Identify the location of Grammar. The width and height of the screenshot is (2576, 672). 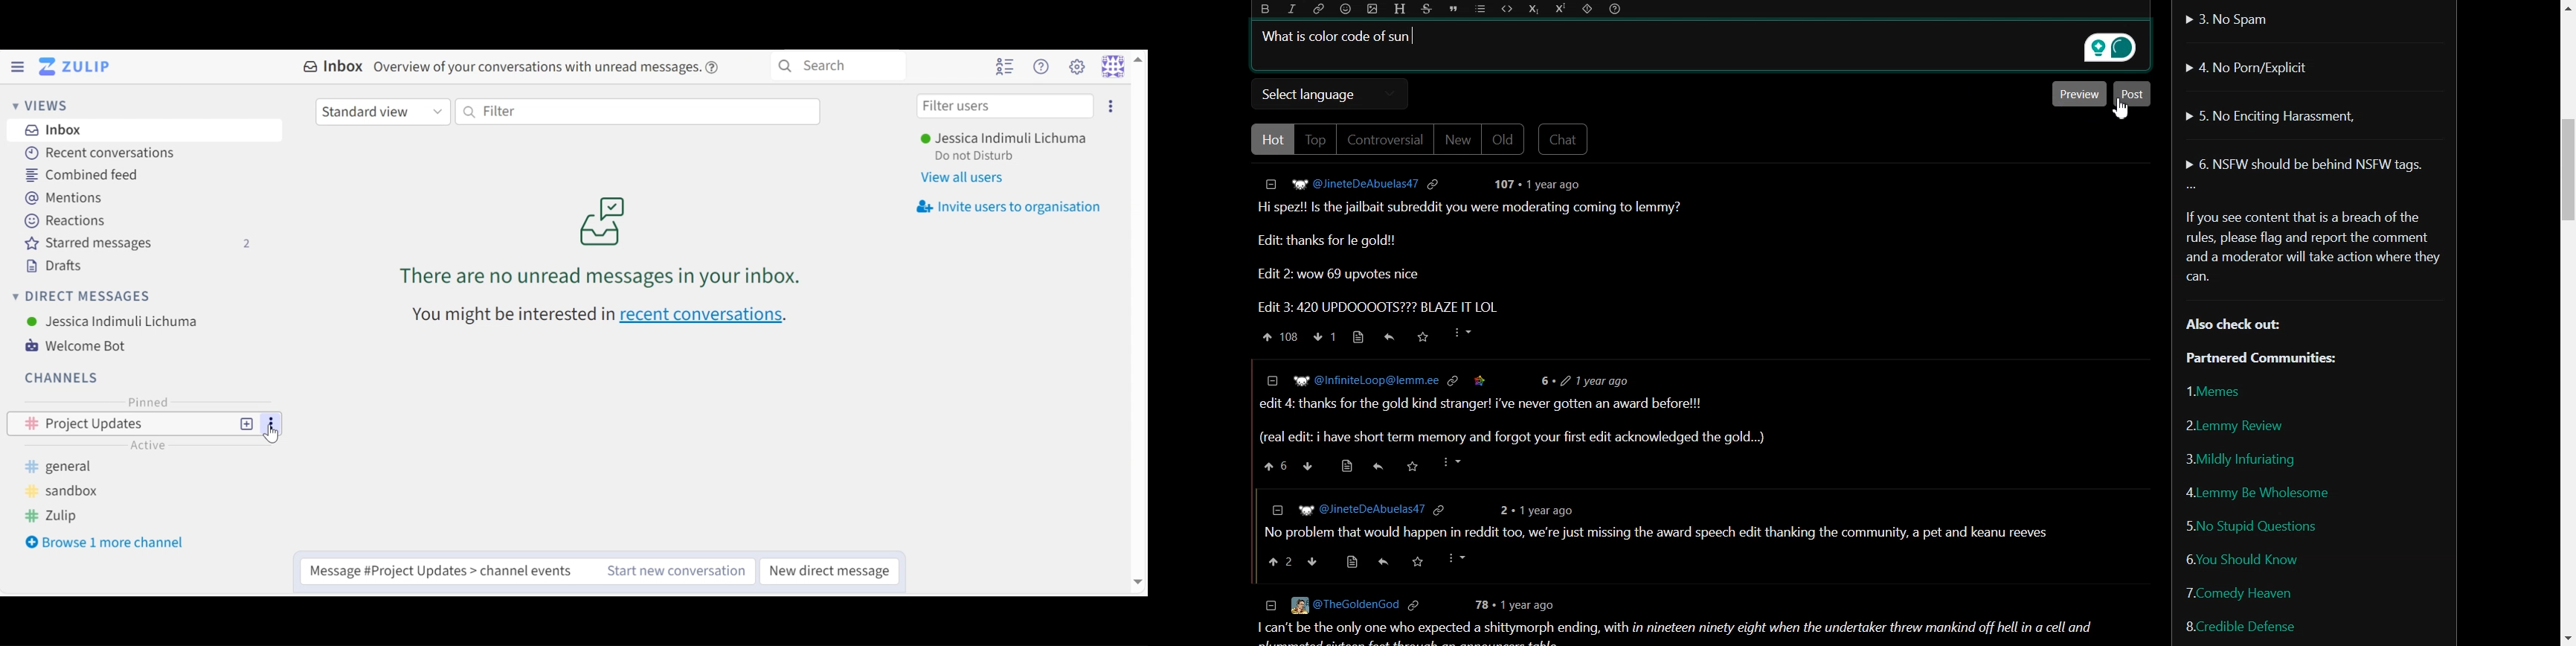
(2107, 45).